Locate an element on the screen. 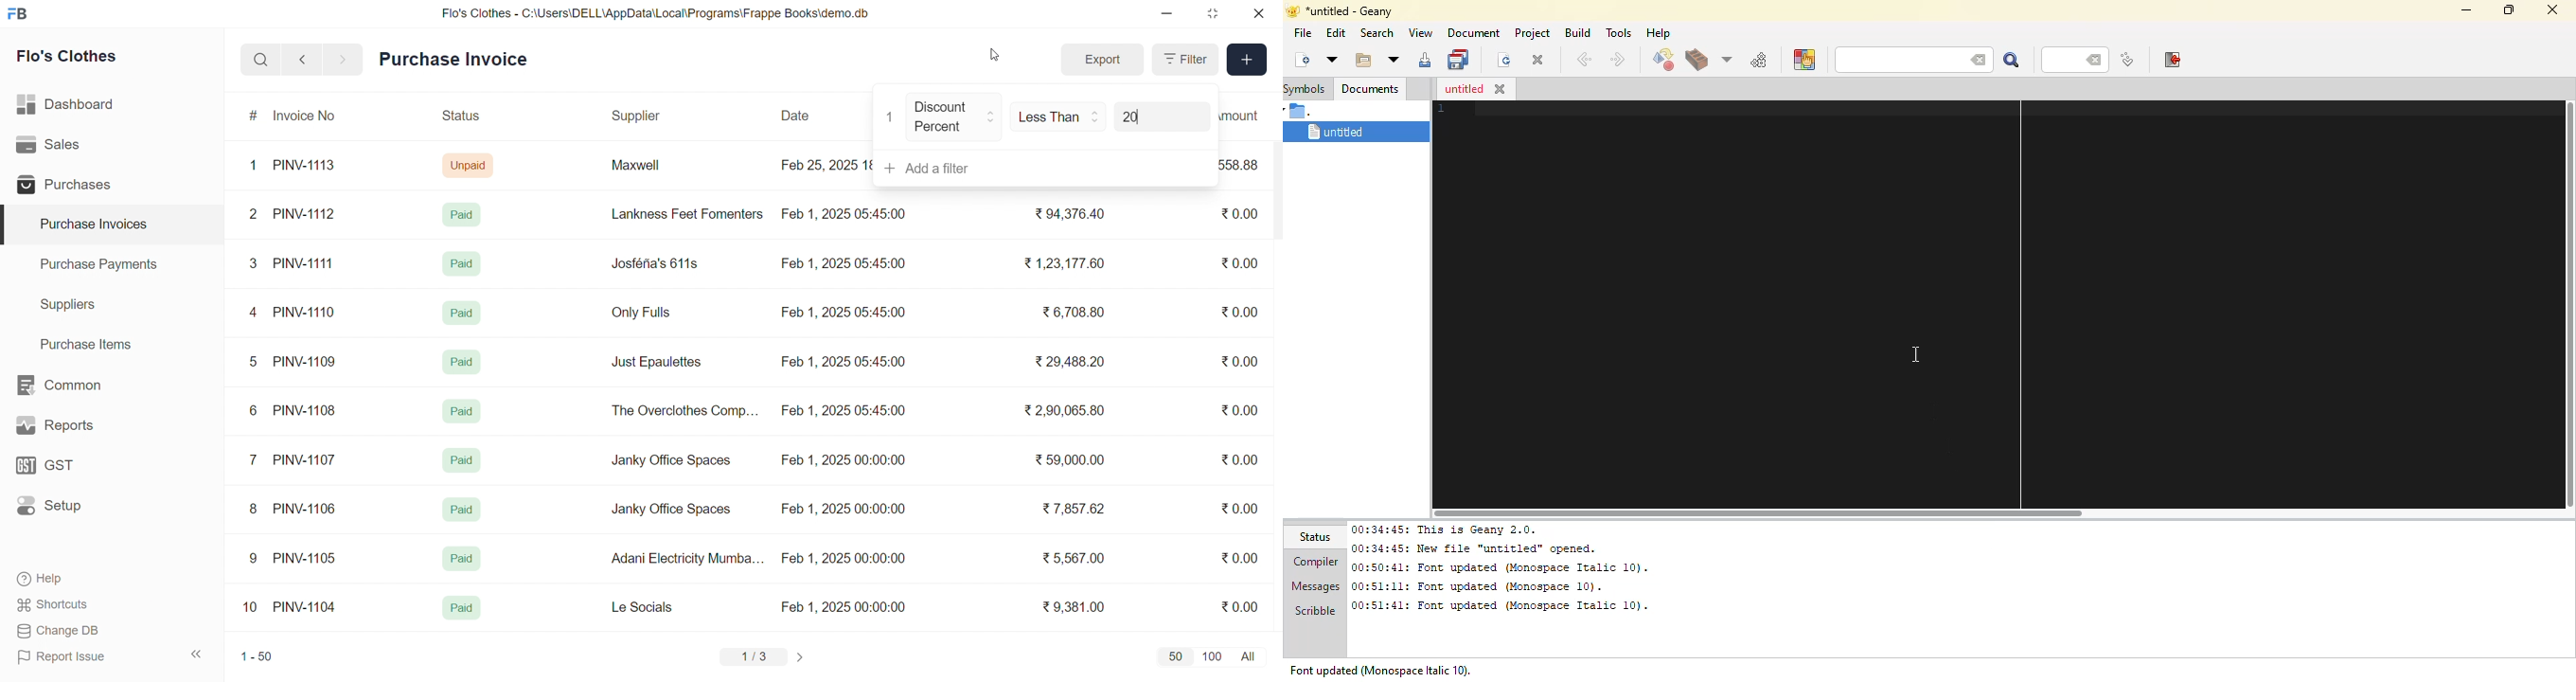 This screenshot has width=2576, height=700. 4 is located at coordinates (256, 313).